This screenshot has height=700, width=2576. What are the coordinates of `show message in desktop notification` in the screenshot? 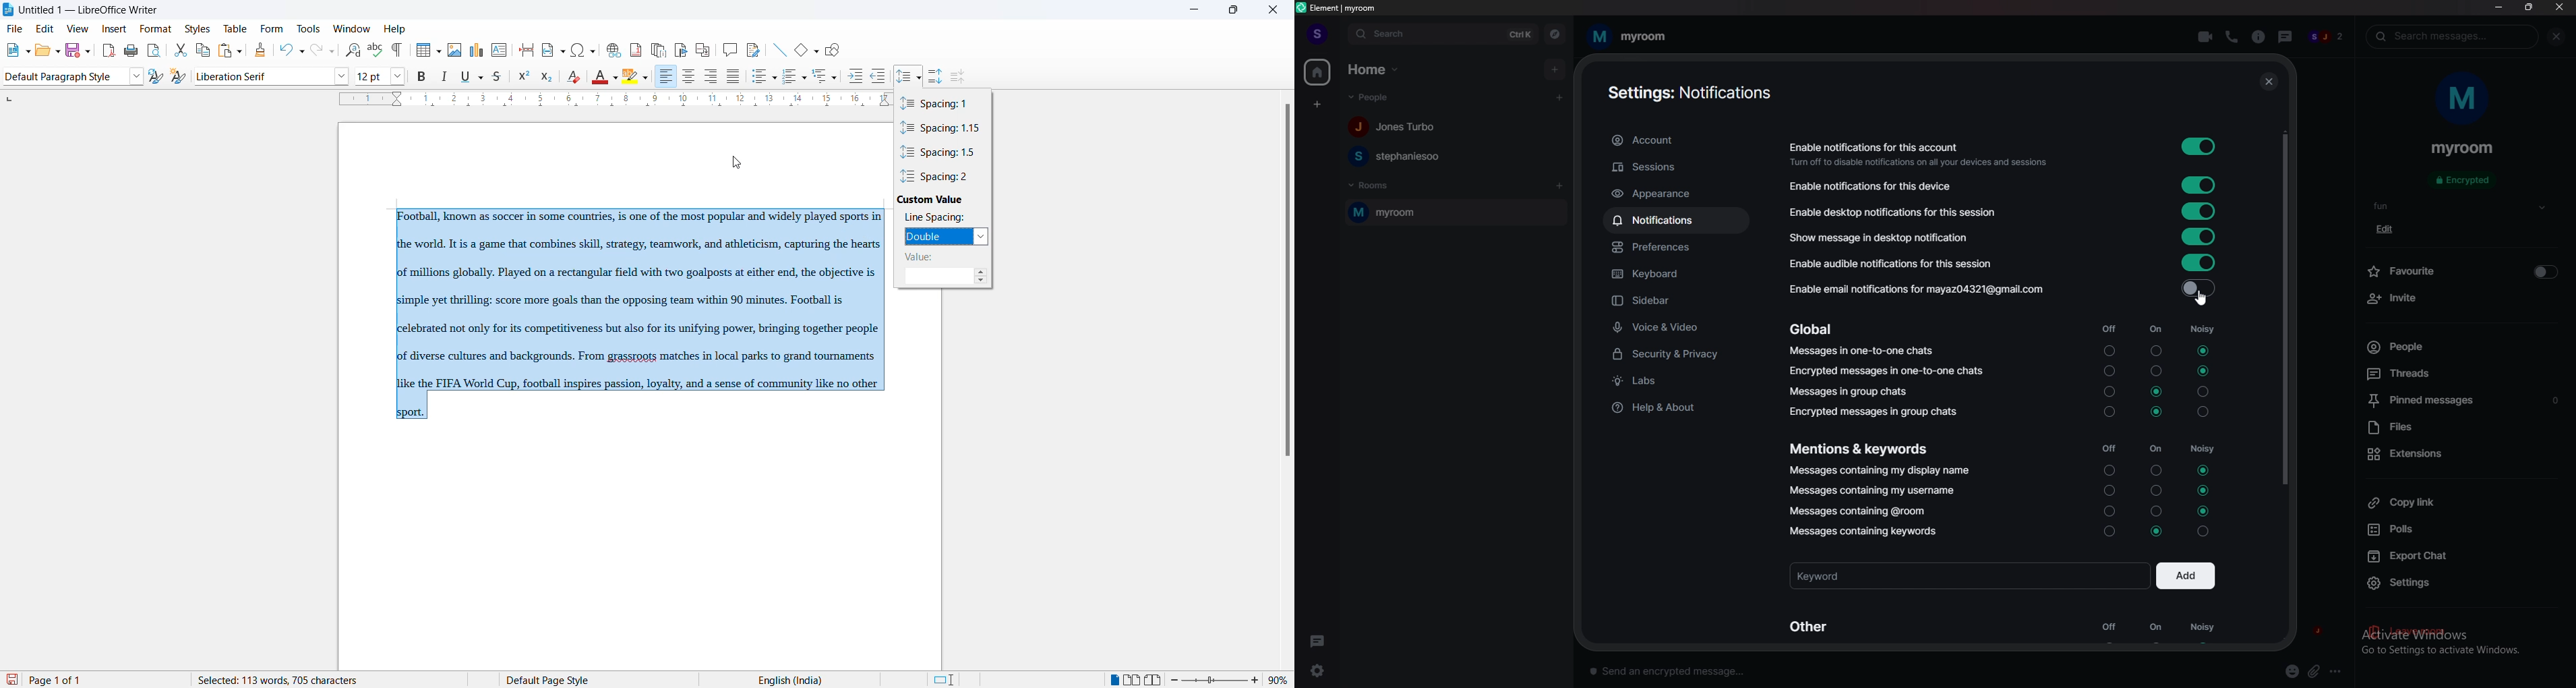 It's located at (2003, 236).